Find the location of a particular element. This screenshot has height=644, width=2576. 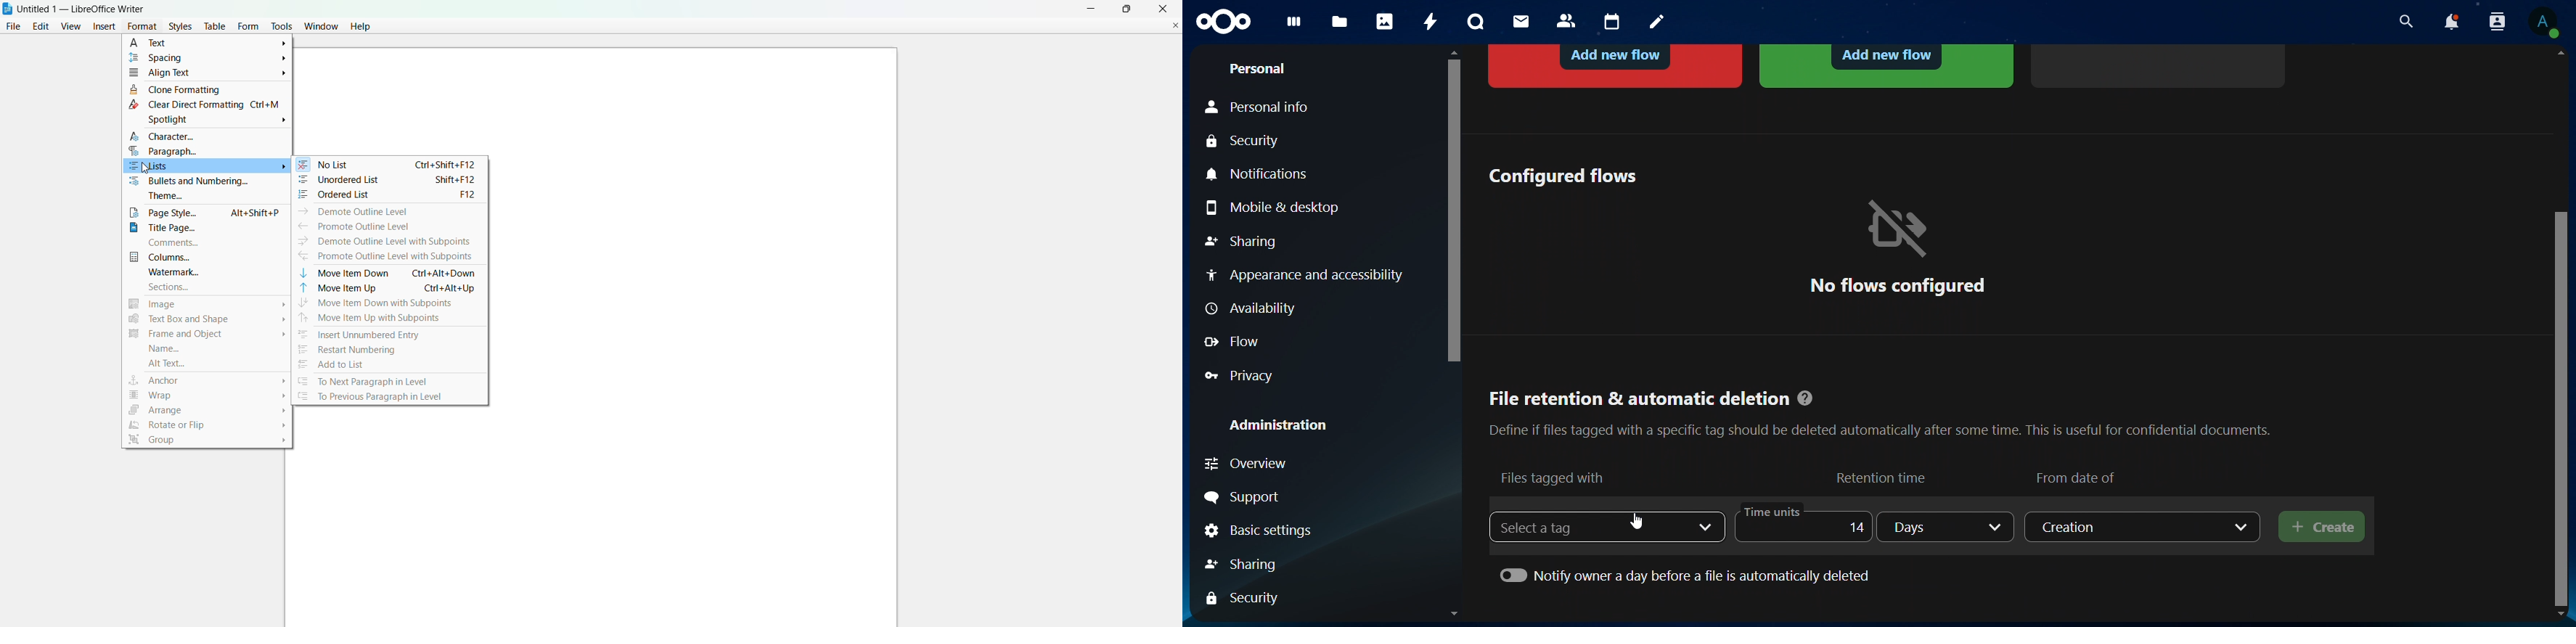

edit is located at coordinates (41, 27).